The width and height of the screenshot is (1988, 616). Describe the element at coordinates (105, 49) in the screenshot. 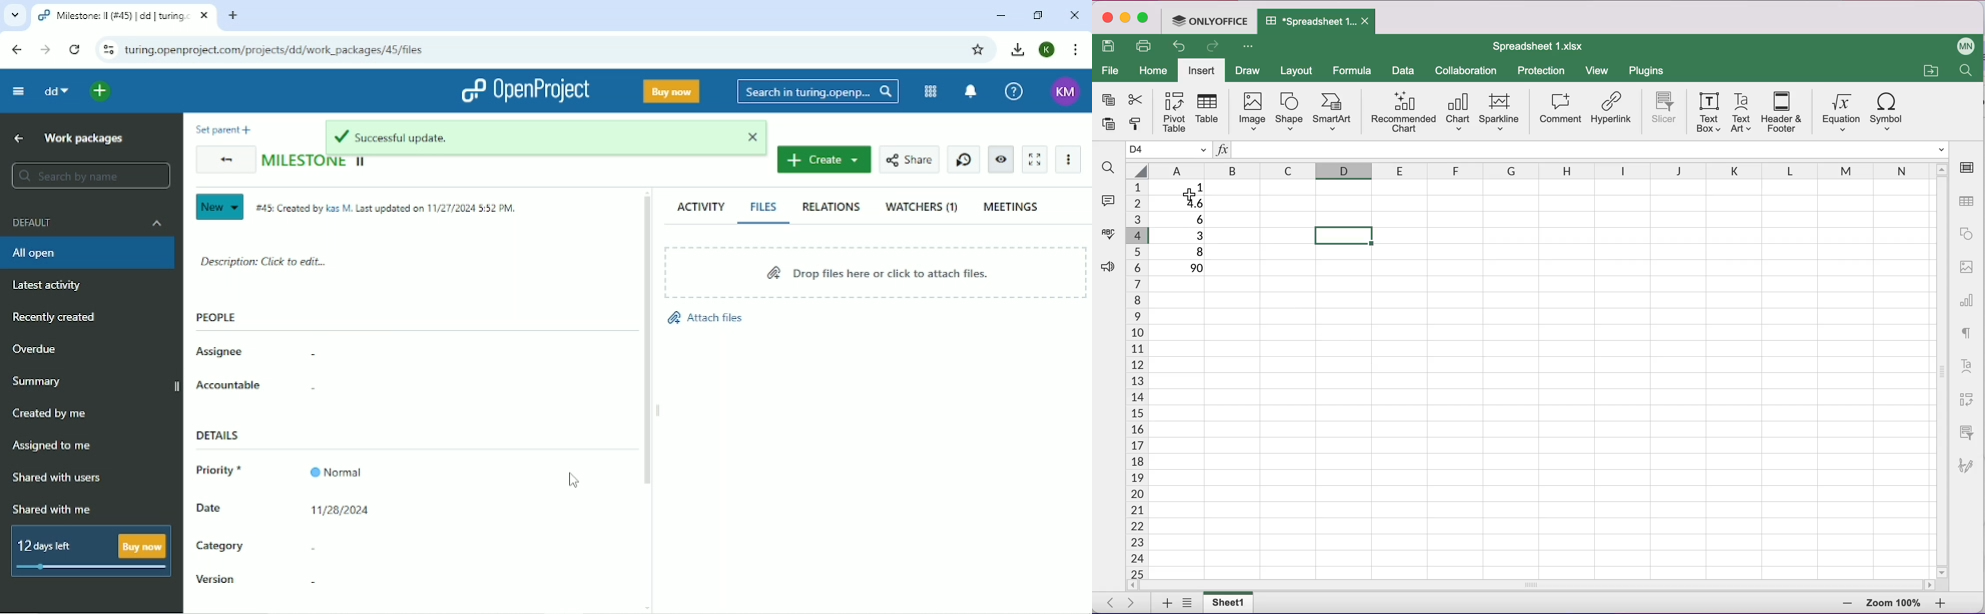

I see `View site information ` at that location.